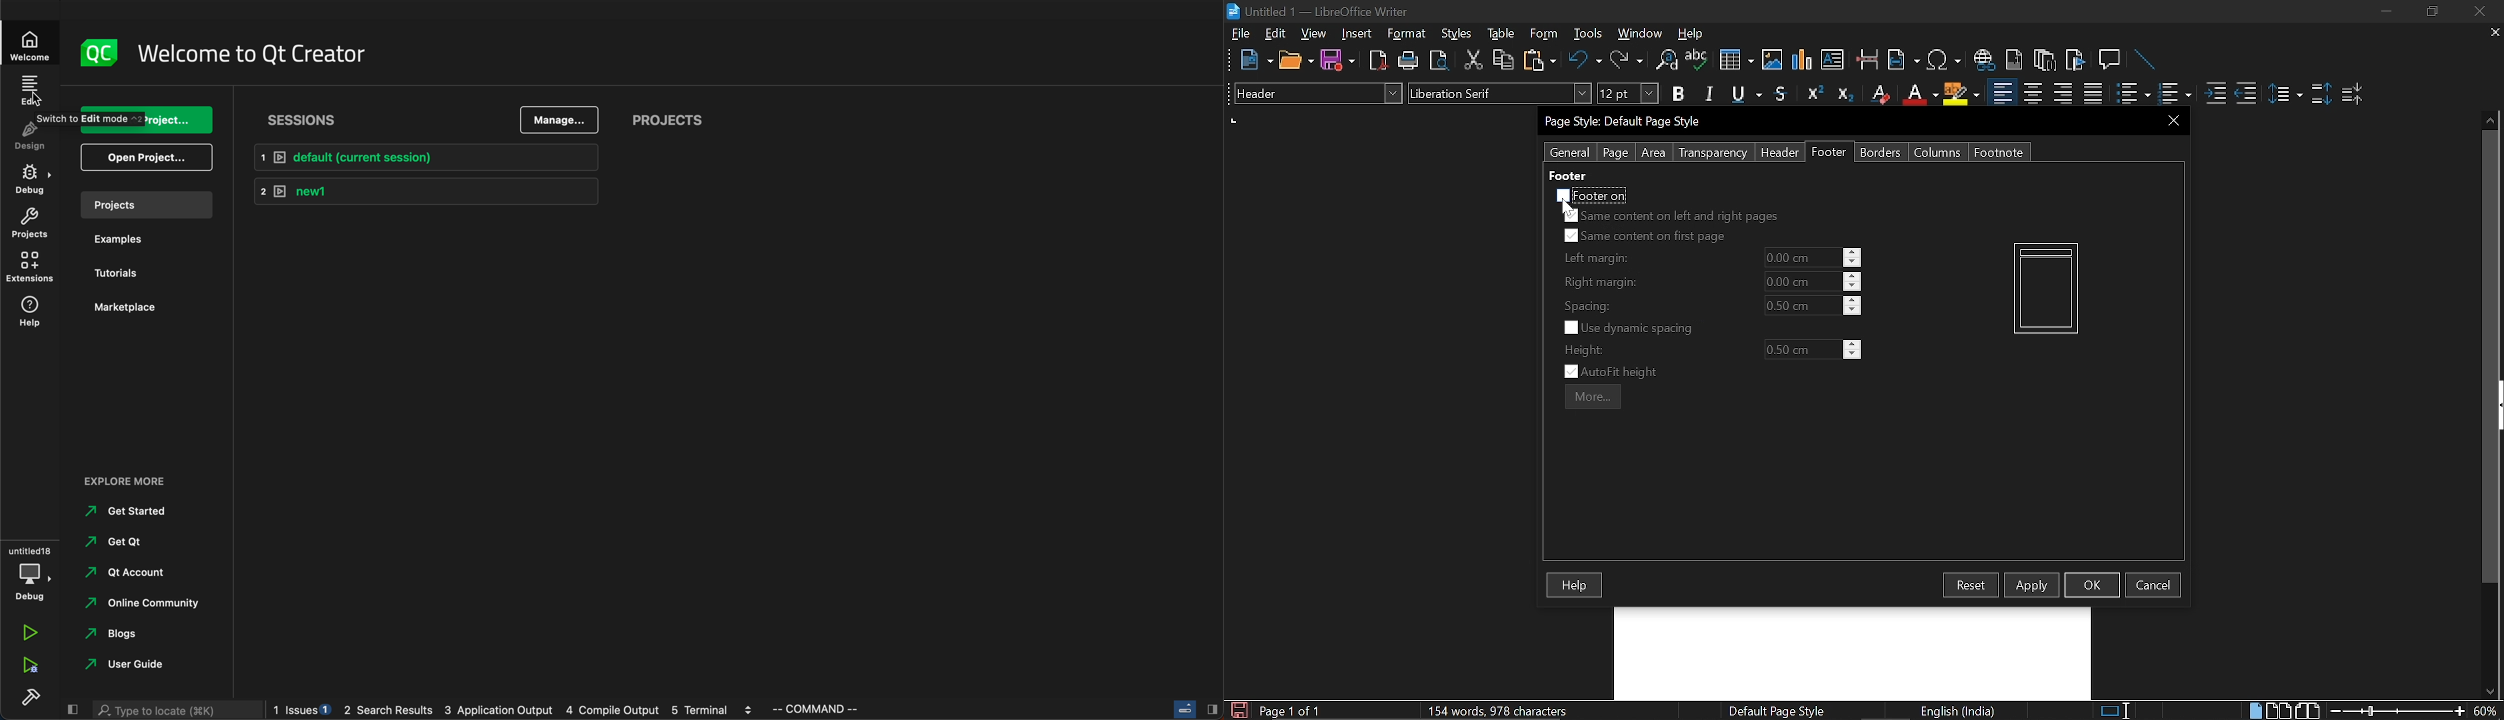 The image size is (2520, 728). What do you see at coordinates (2112, 60) in the screenshot?
I see `Insert comment` at bounding box center [2112, 60].